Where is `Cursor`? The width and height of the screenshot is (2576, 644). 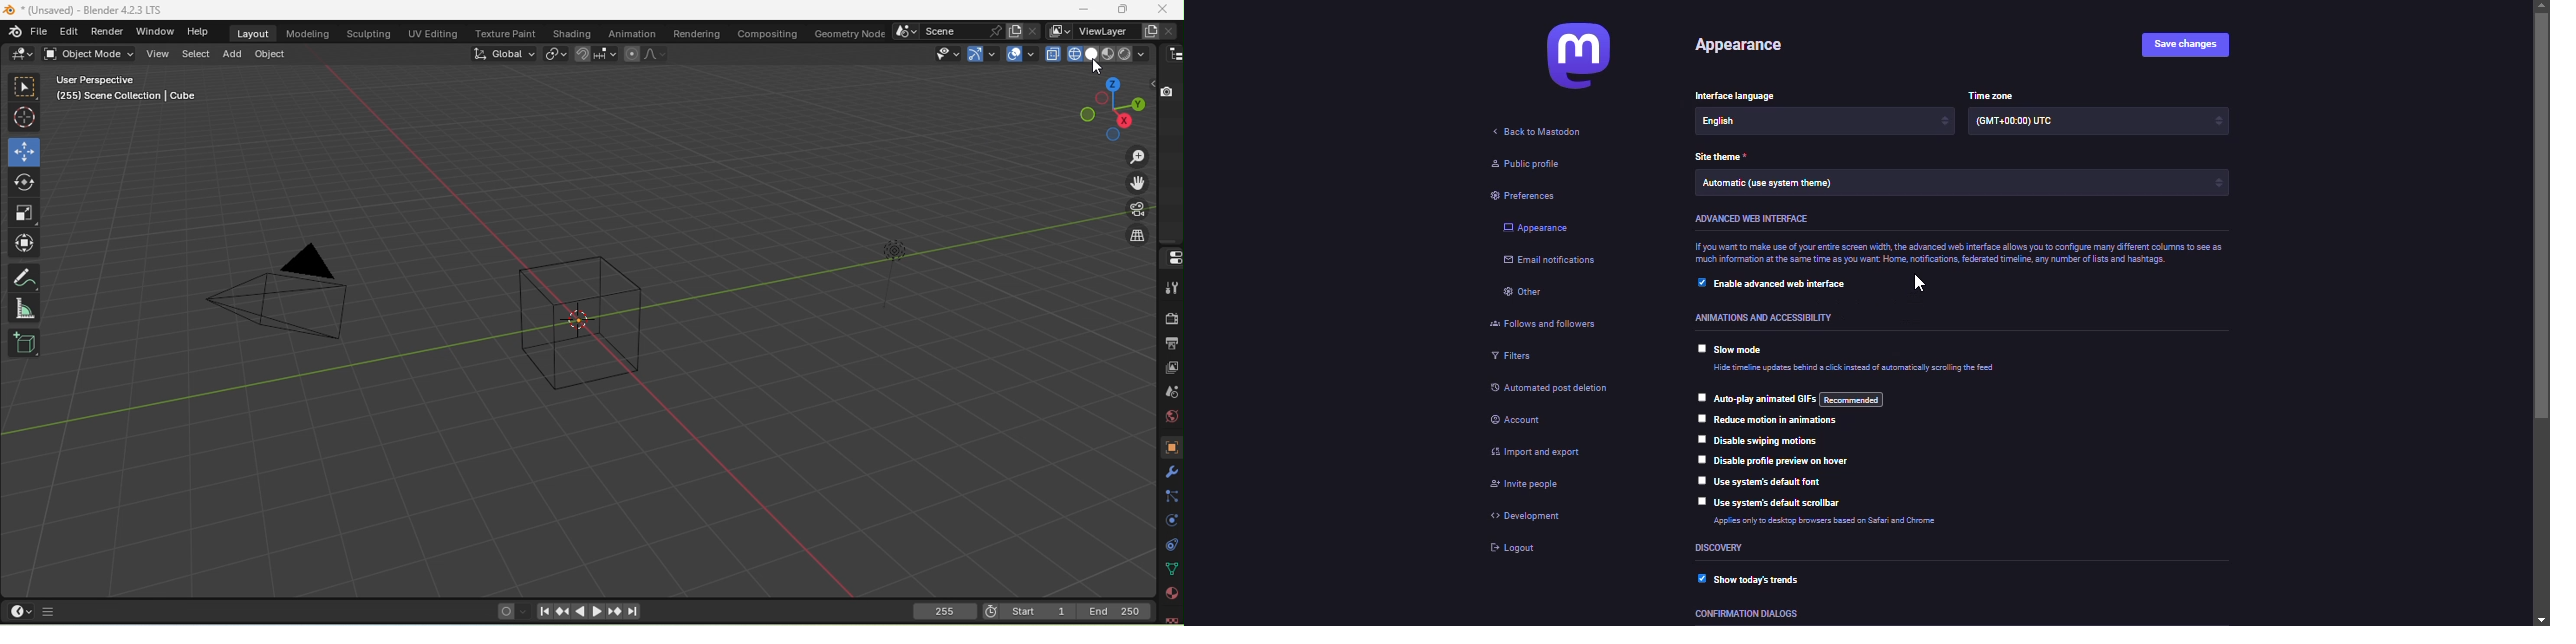 Cursor is located at coordinates (24, 115).